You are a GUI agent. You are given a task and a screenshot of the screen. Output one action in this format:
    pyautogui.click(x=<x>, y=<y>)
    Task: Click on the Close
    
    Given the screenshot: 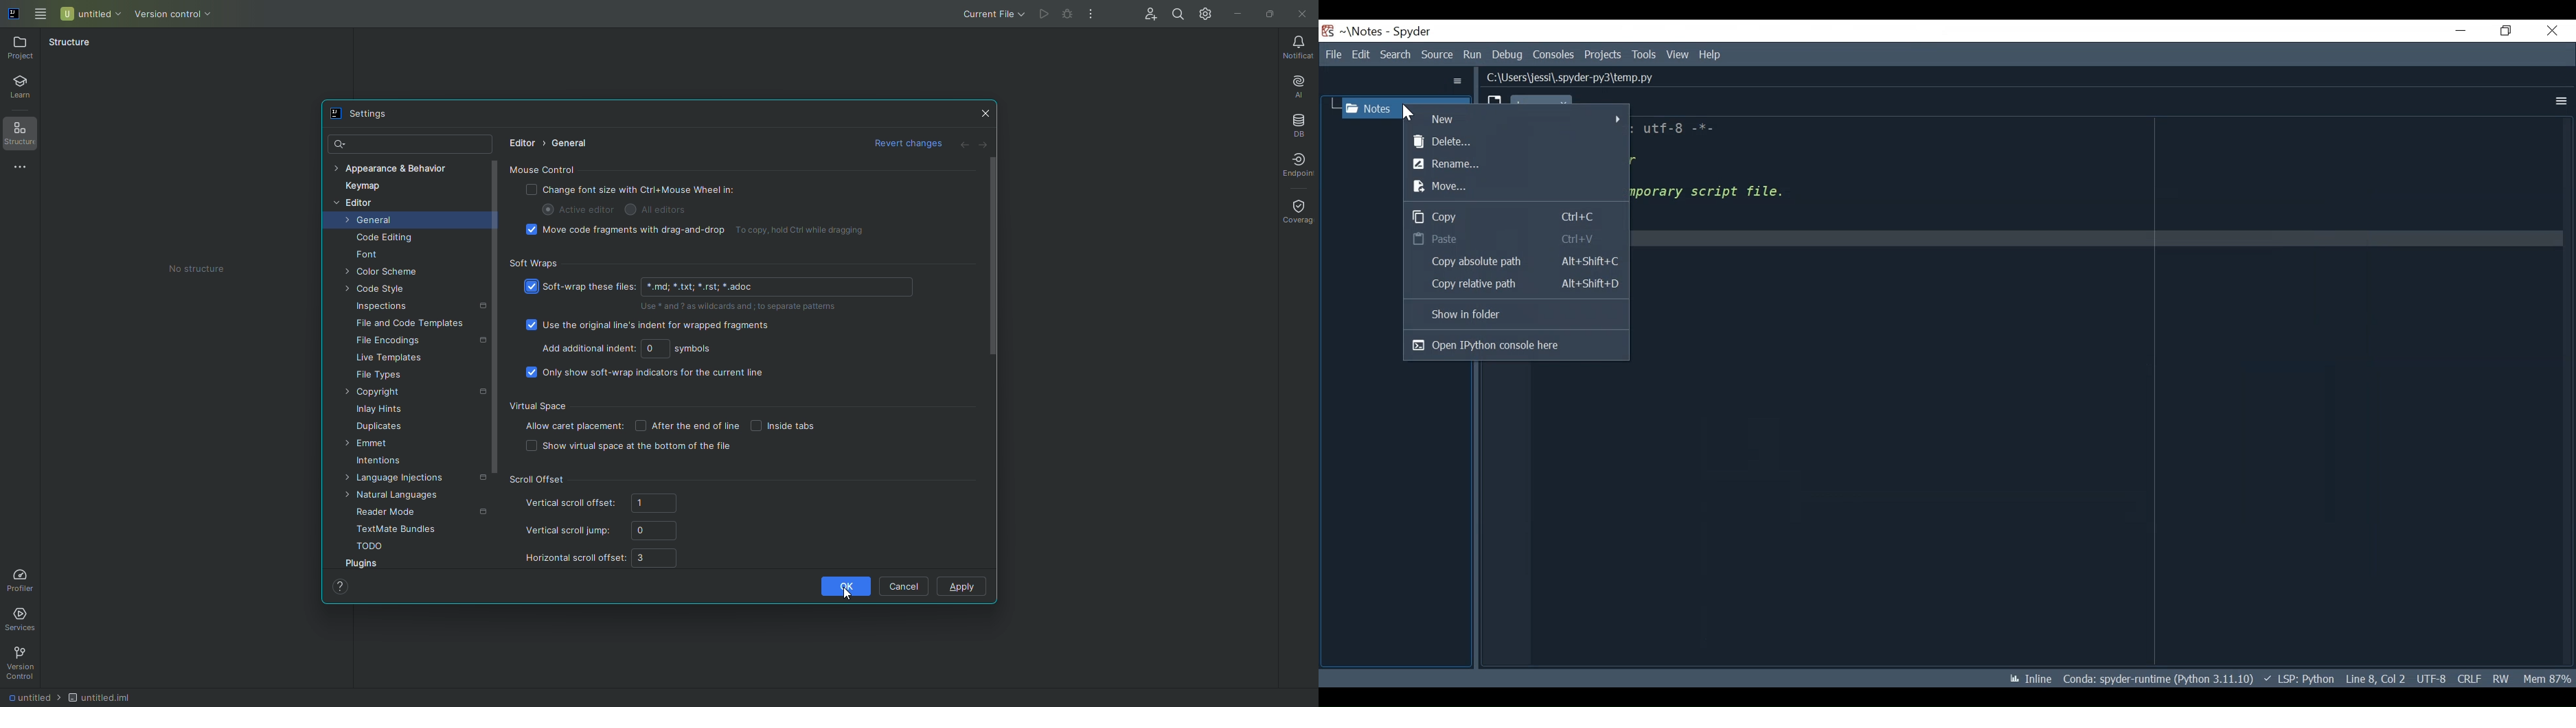 What is the action you would take?
    pyautogui.click(x=1301, y=14)
    